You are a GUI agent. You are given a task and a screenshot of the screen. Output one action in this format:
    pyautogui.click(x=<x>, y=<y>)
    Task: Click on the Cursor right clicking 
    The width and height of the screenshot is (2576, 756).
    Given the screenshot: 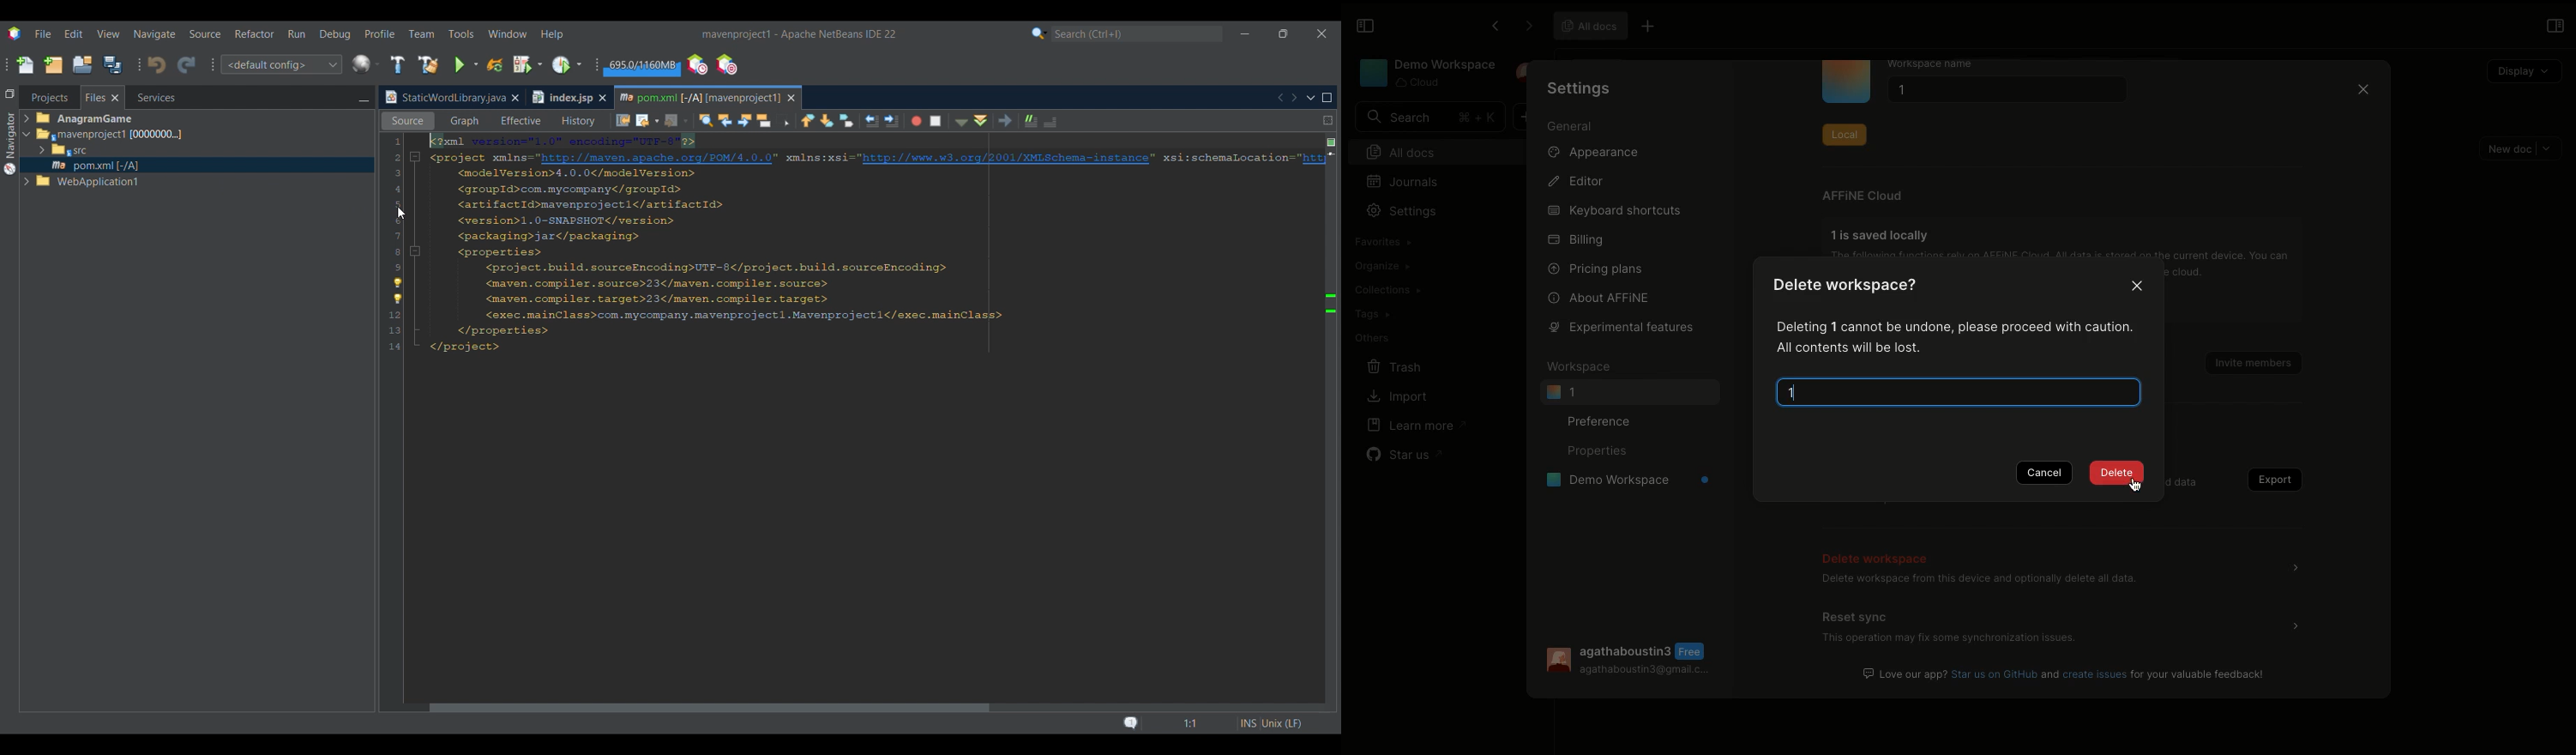 What is the action you would take?
    pyautogui.click(x=402, y=213)
    